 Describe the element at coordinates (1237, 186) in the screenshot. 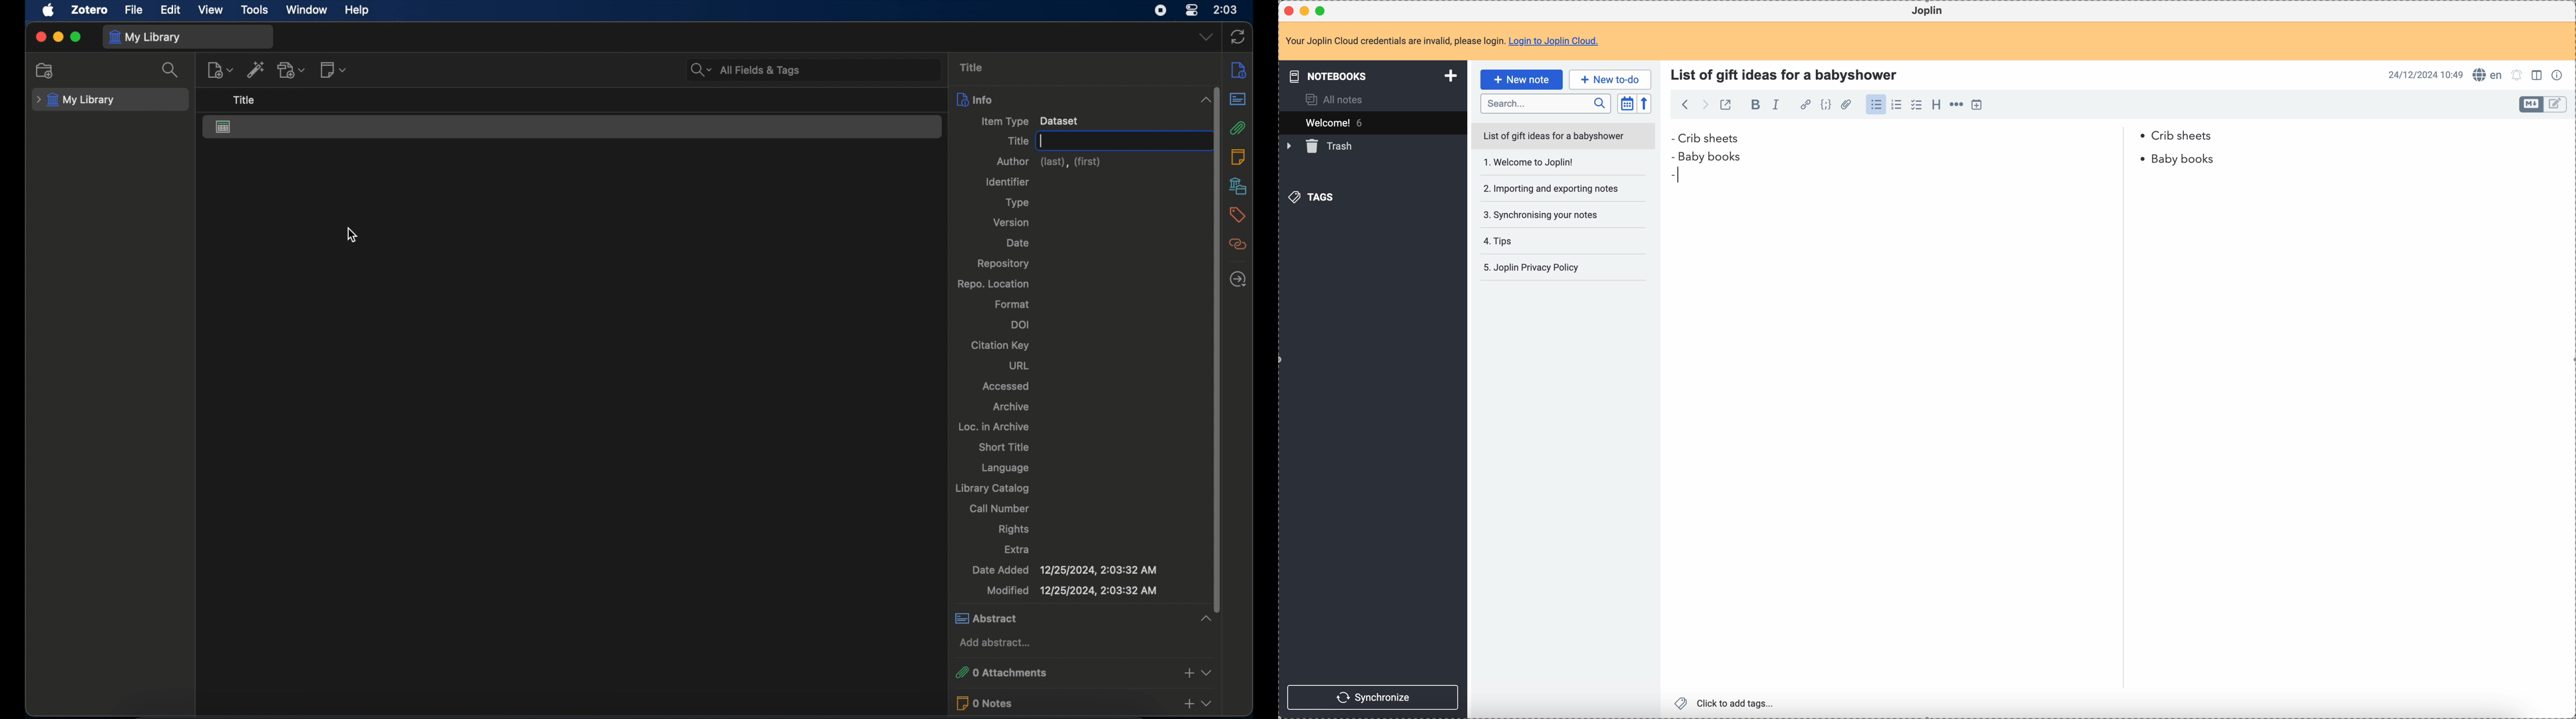

I see `libraries` at that location.